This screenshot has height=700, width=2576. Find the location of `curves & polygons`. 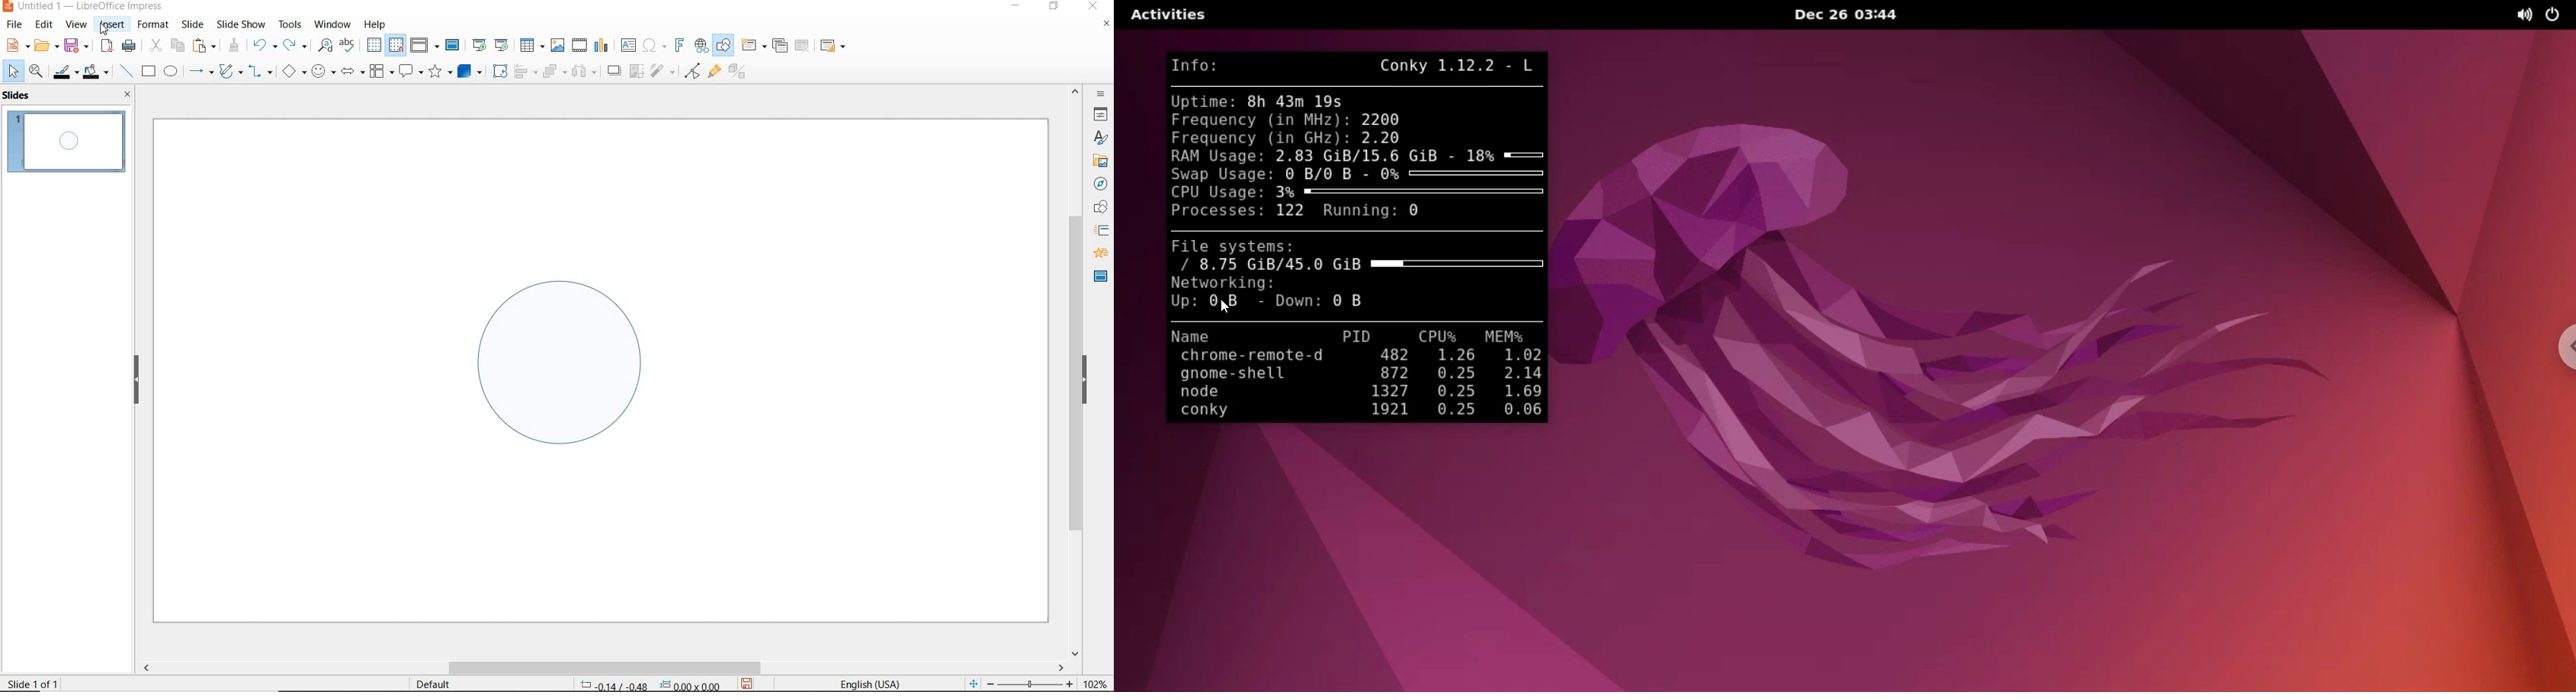

curves & polygons is located at coordinates (230, 72).